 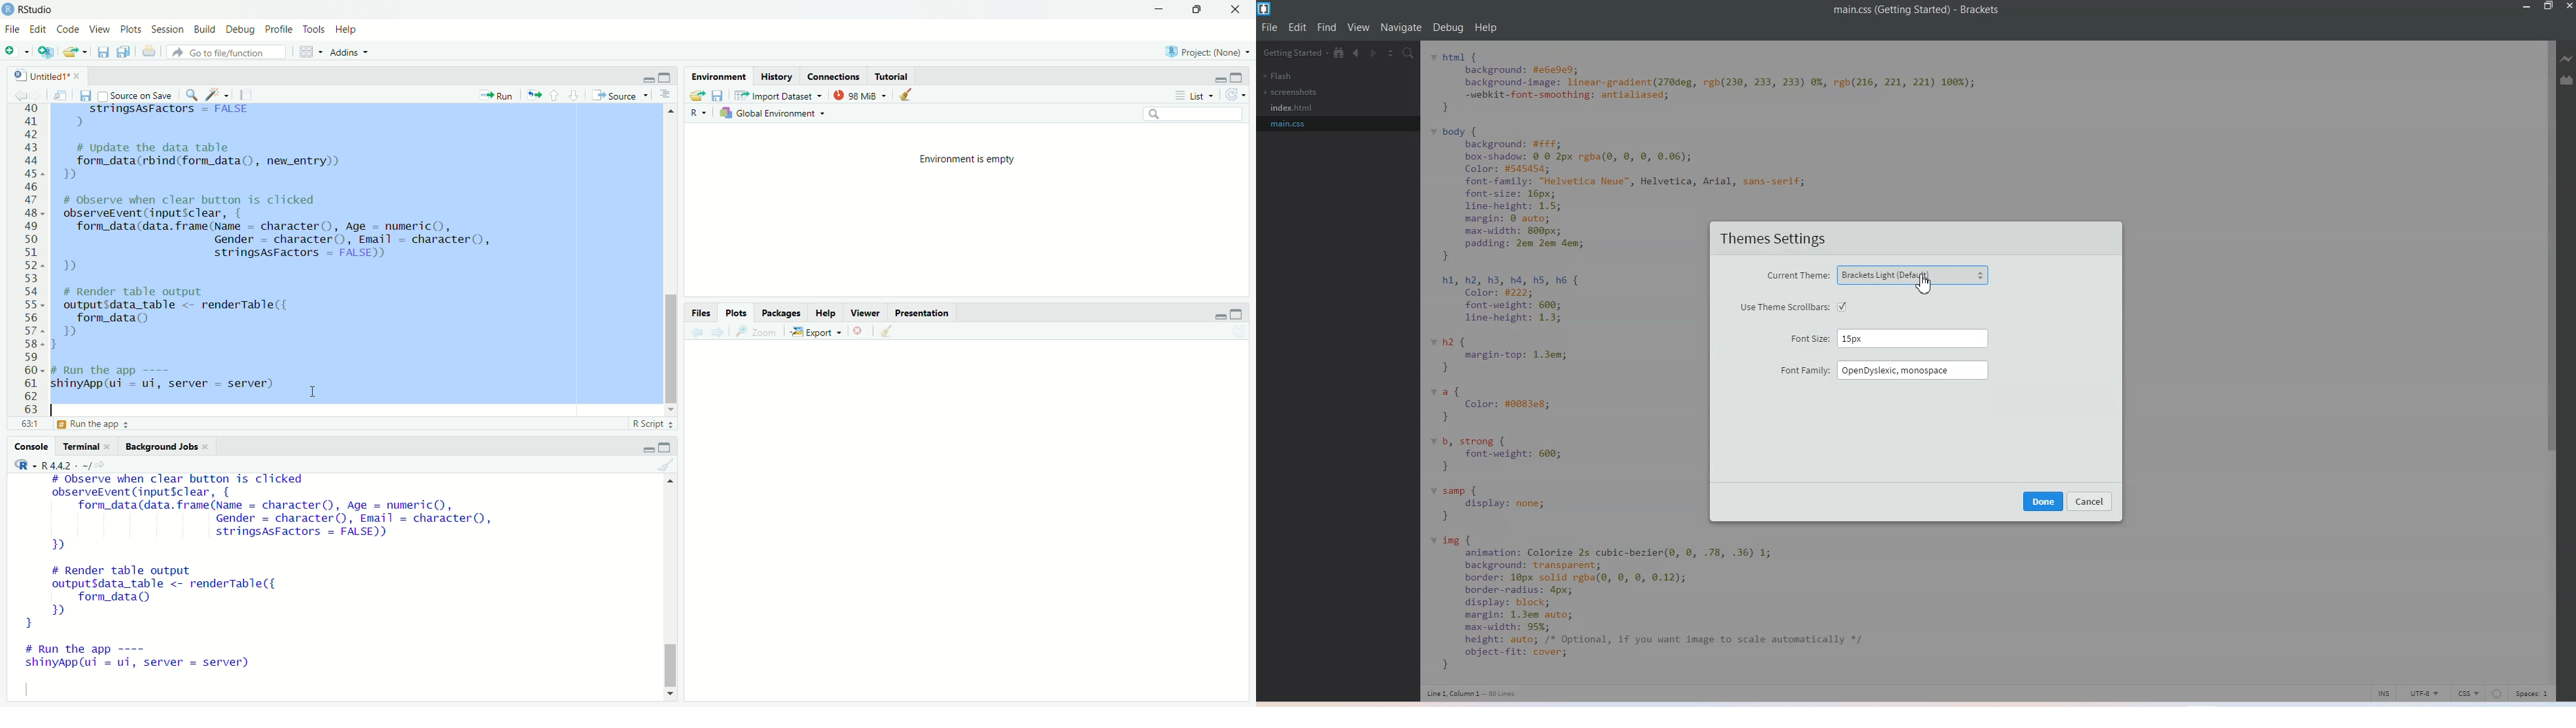 What do you see at coordinates (1201, 9) in the screenshot?
I see `maximize` at bounding box center [1201, 9].